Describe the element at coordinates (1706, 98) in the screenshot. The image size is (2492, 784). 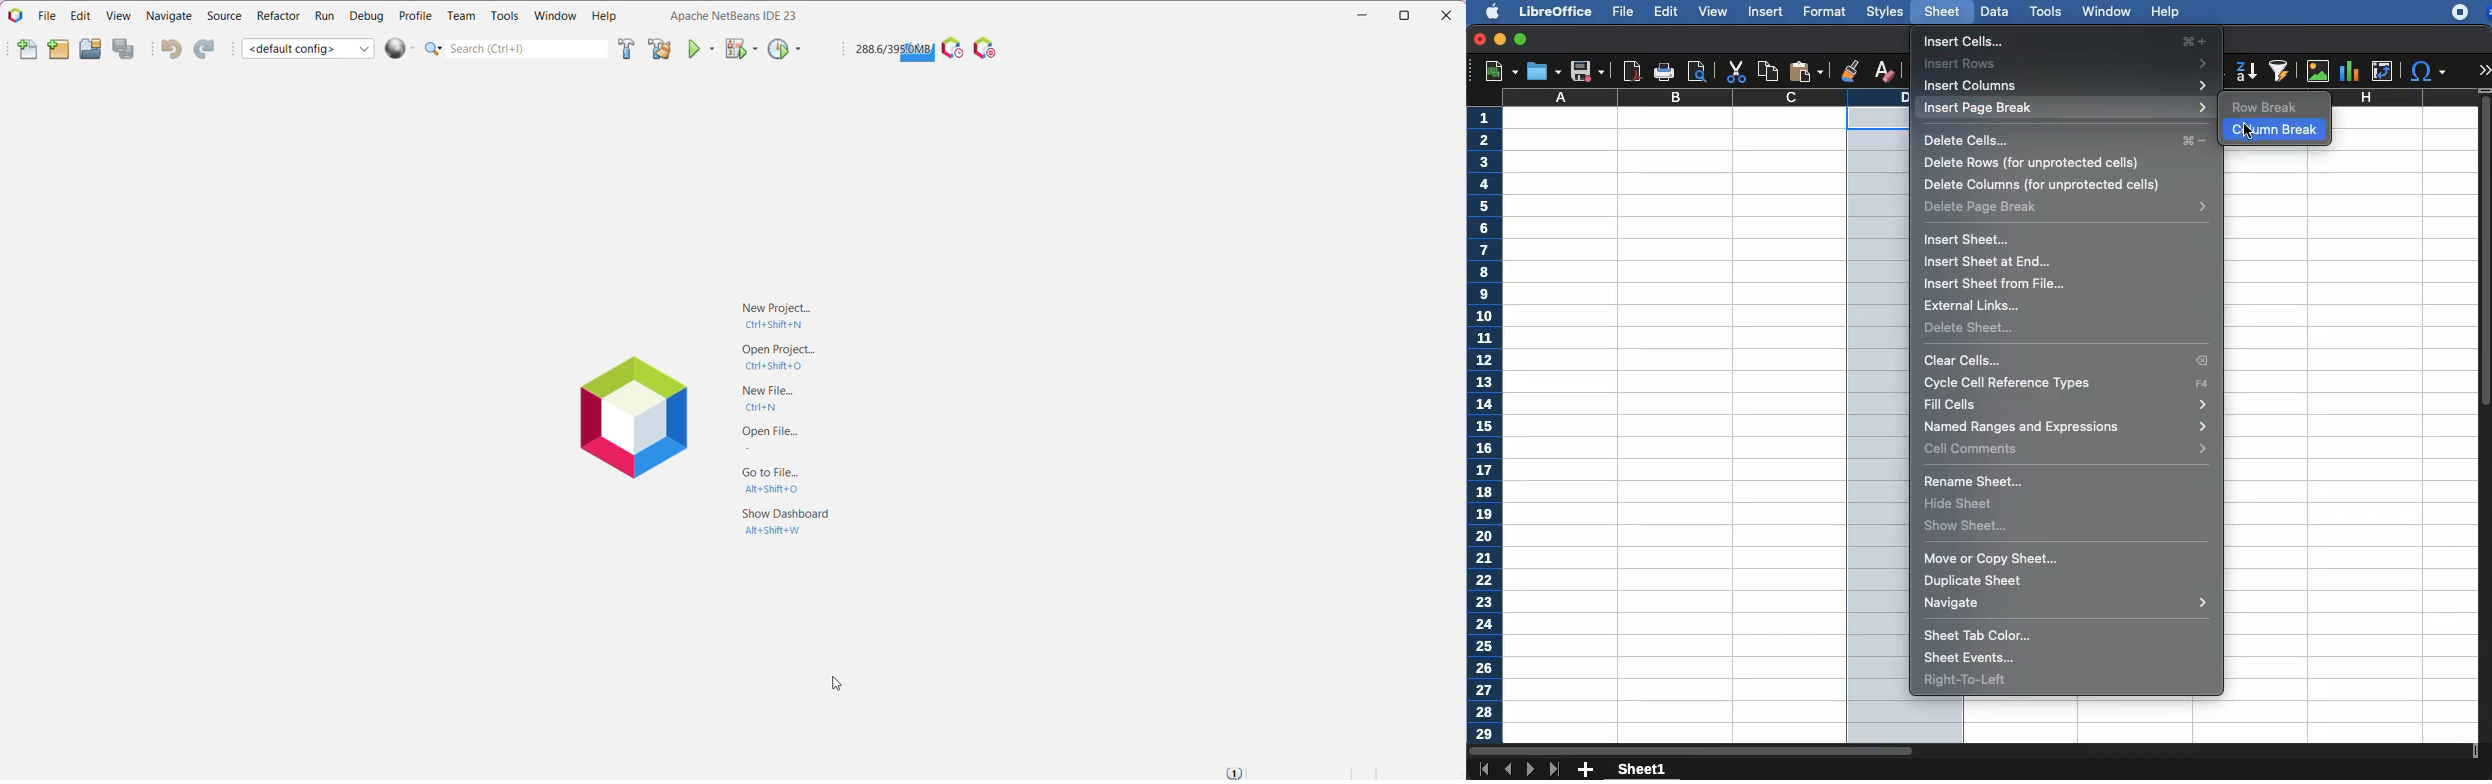
I see `column` at that location.